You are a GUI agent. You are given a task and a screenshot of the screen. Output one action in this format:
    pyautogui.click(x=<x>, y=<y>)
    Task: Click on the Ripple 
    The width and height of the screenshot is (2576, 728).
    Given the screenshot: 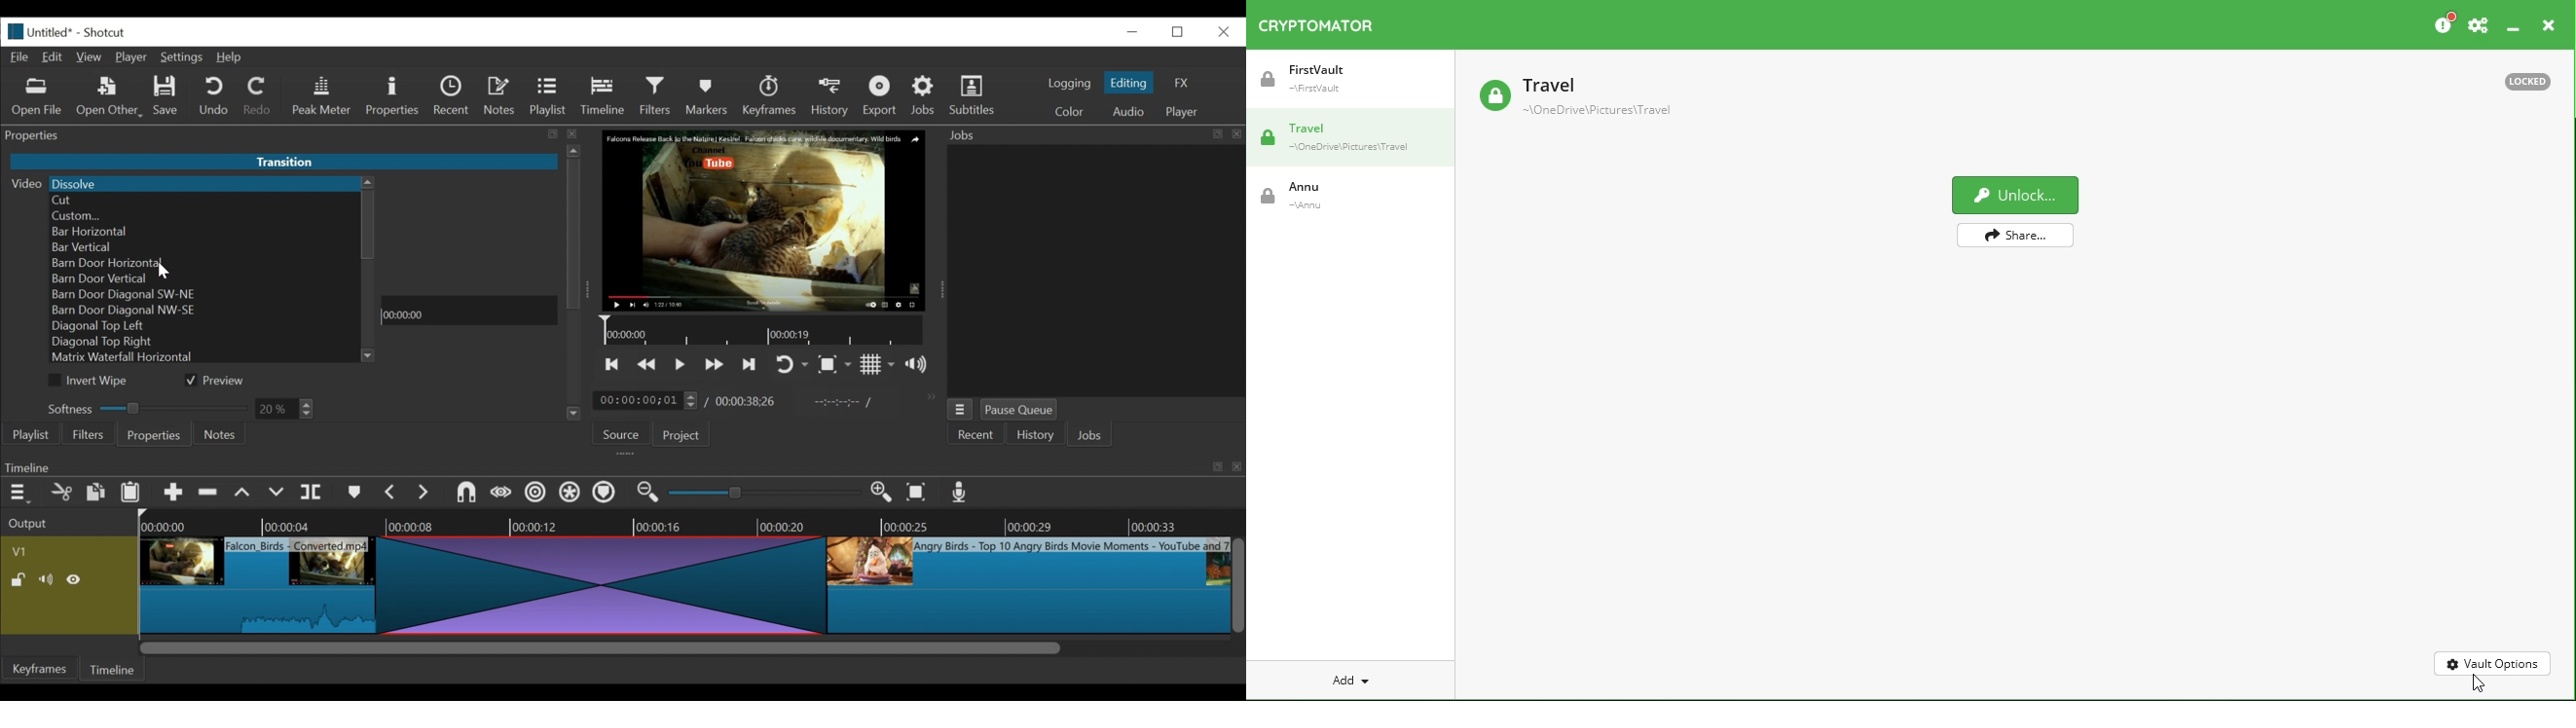 What is the action you would take?
    pyautogui.click(x=535, y=494)
    